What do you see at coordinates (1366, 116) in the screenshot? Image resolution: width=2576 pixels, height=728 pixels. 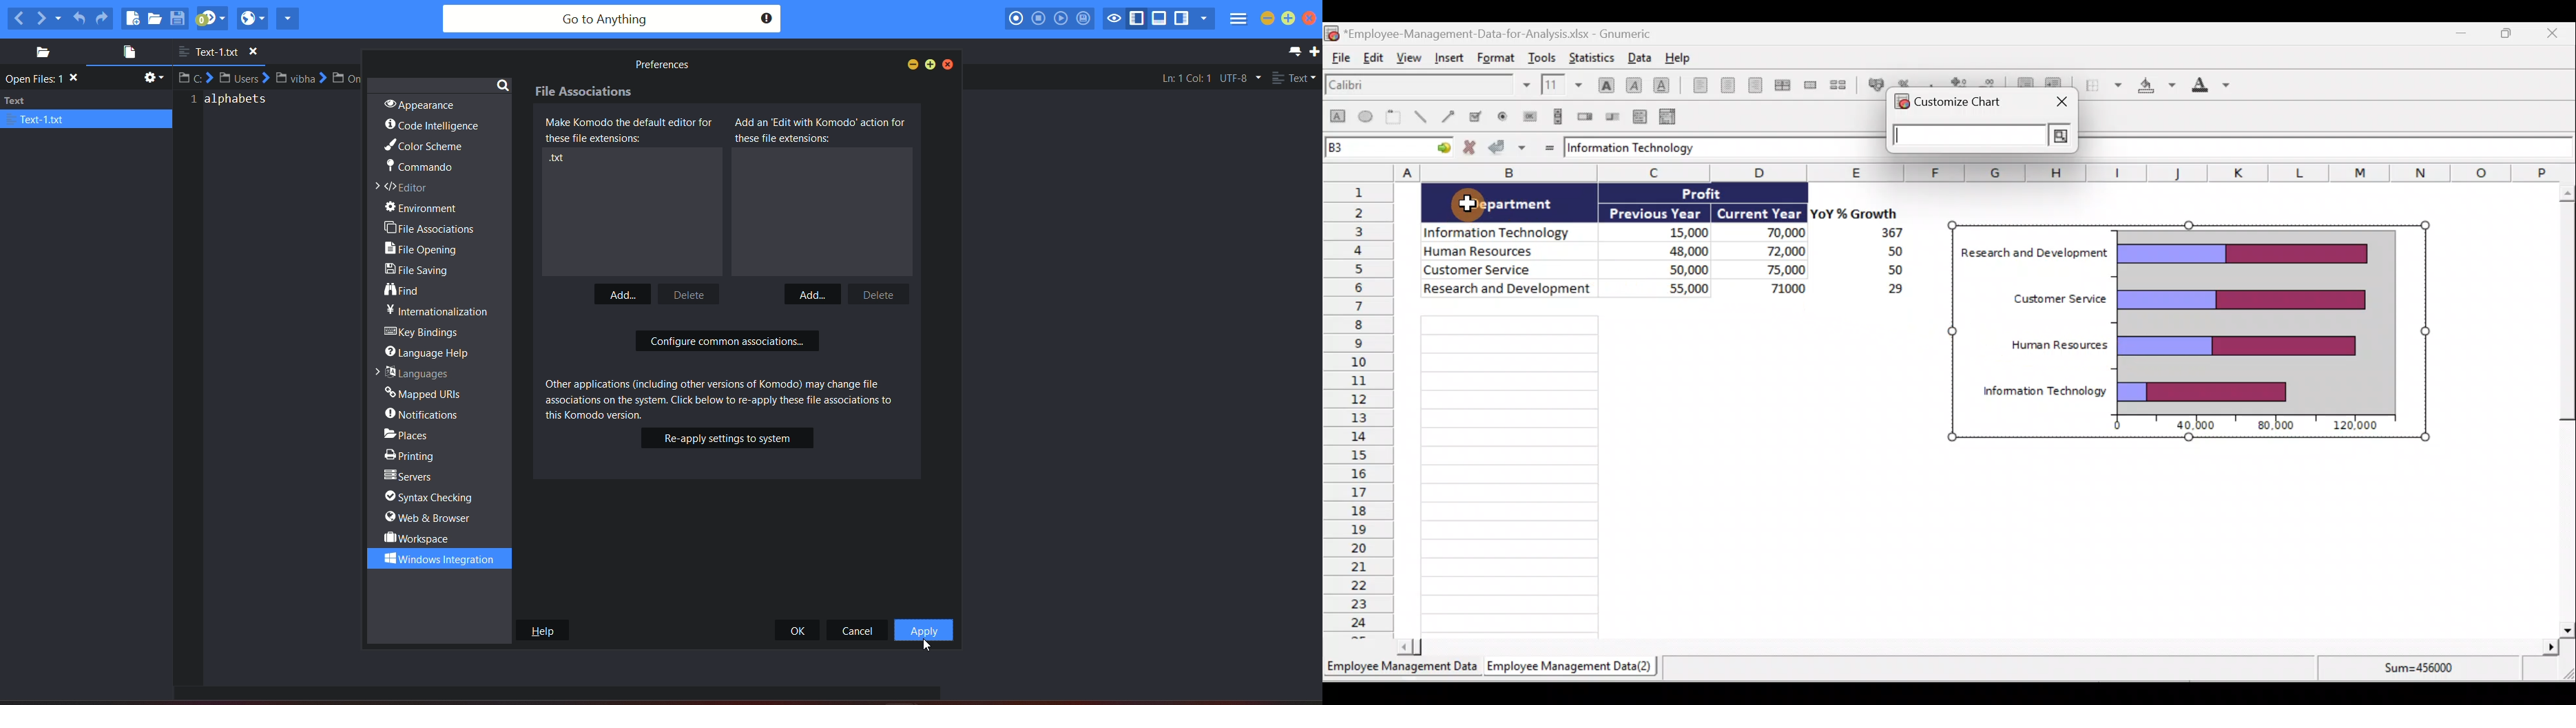 I see `Create an ellipse object` at bounding box center [1366, 116].